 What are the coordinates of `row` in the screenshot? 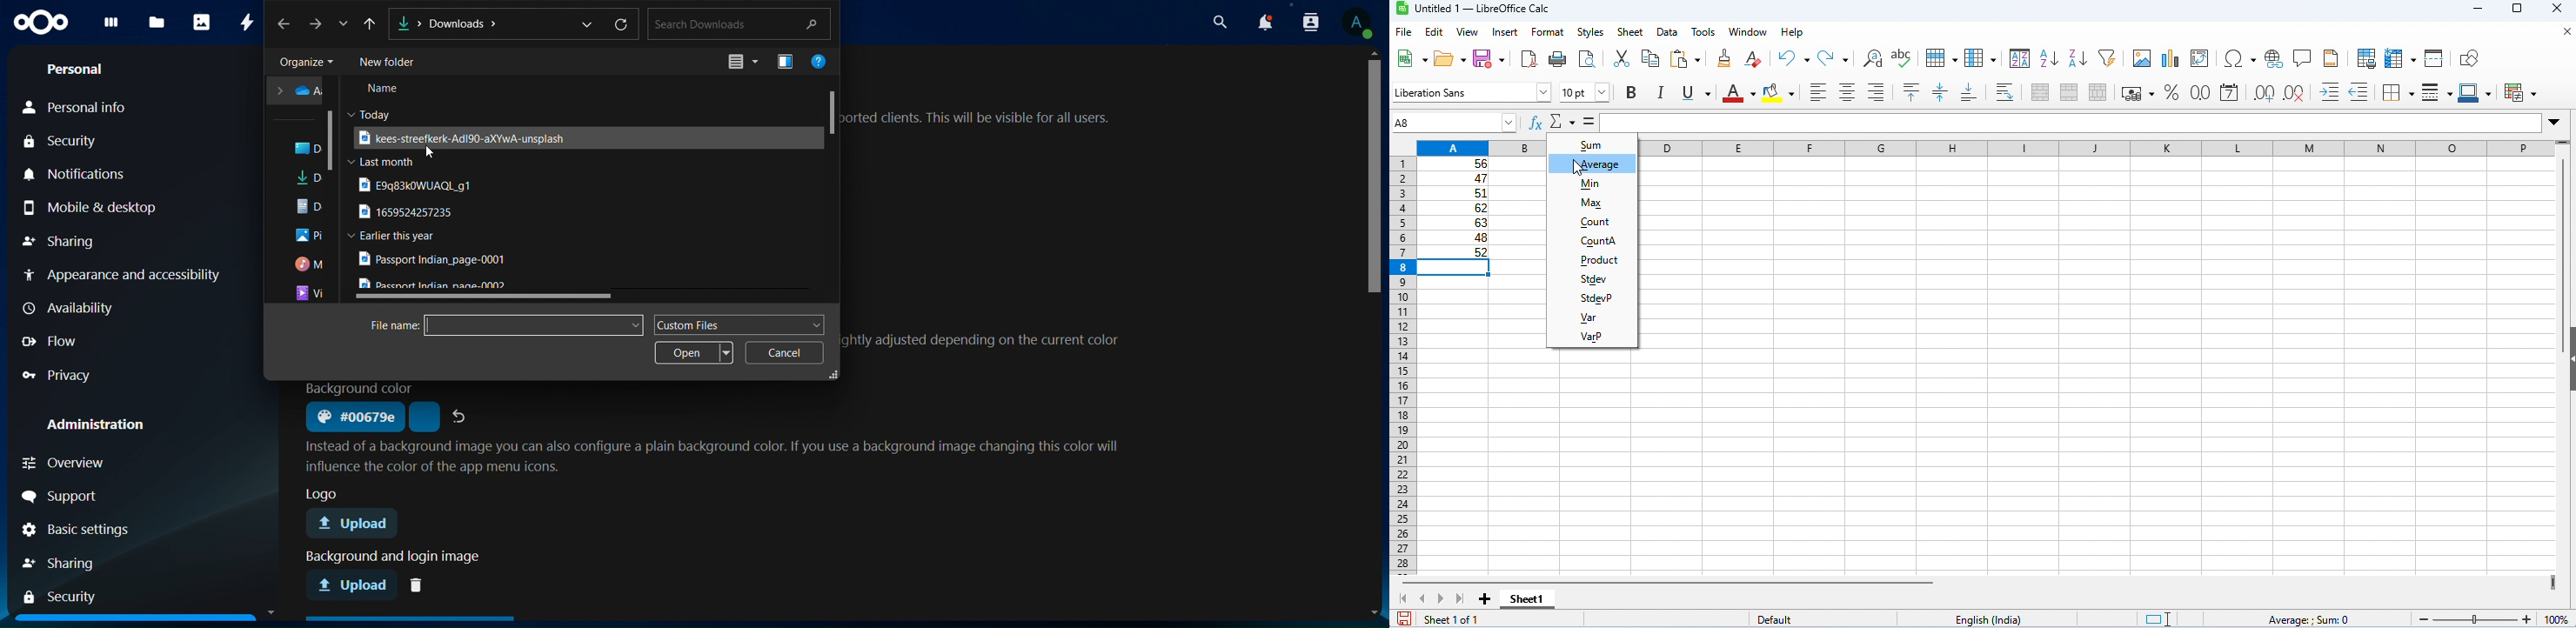 It's located at (1940, 57).